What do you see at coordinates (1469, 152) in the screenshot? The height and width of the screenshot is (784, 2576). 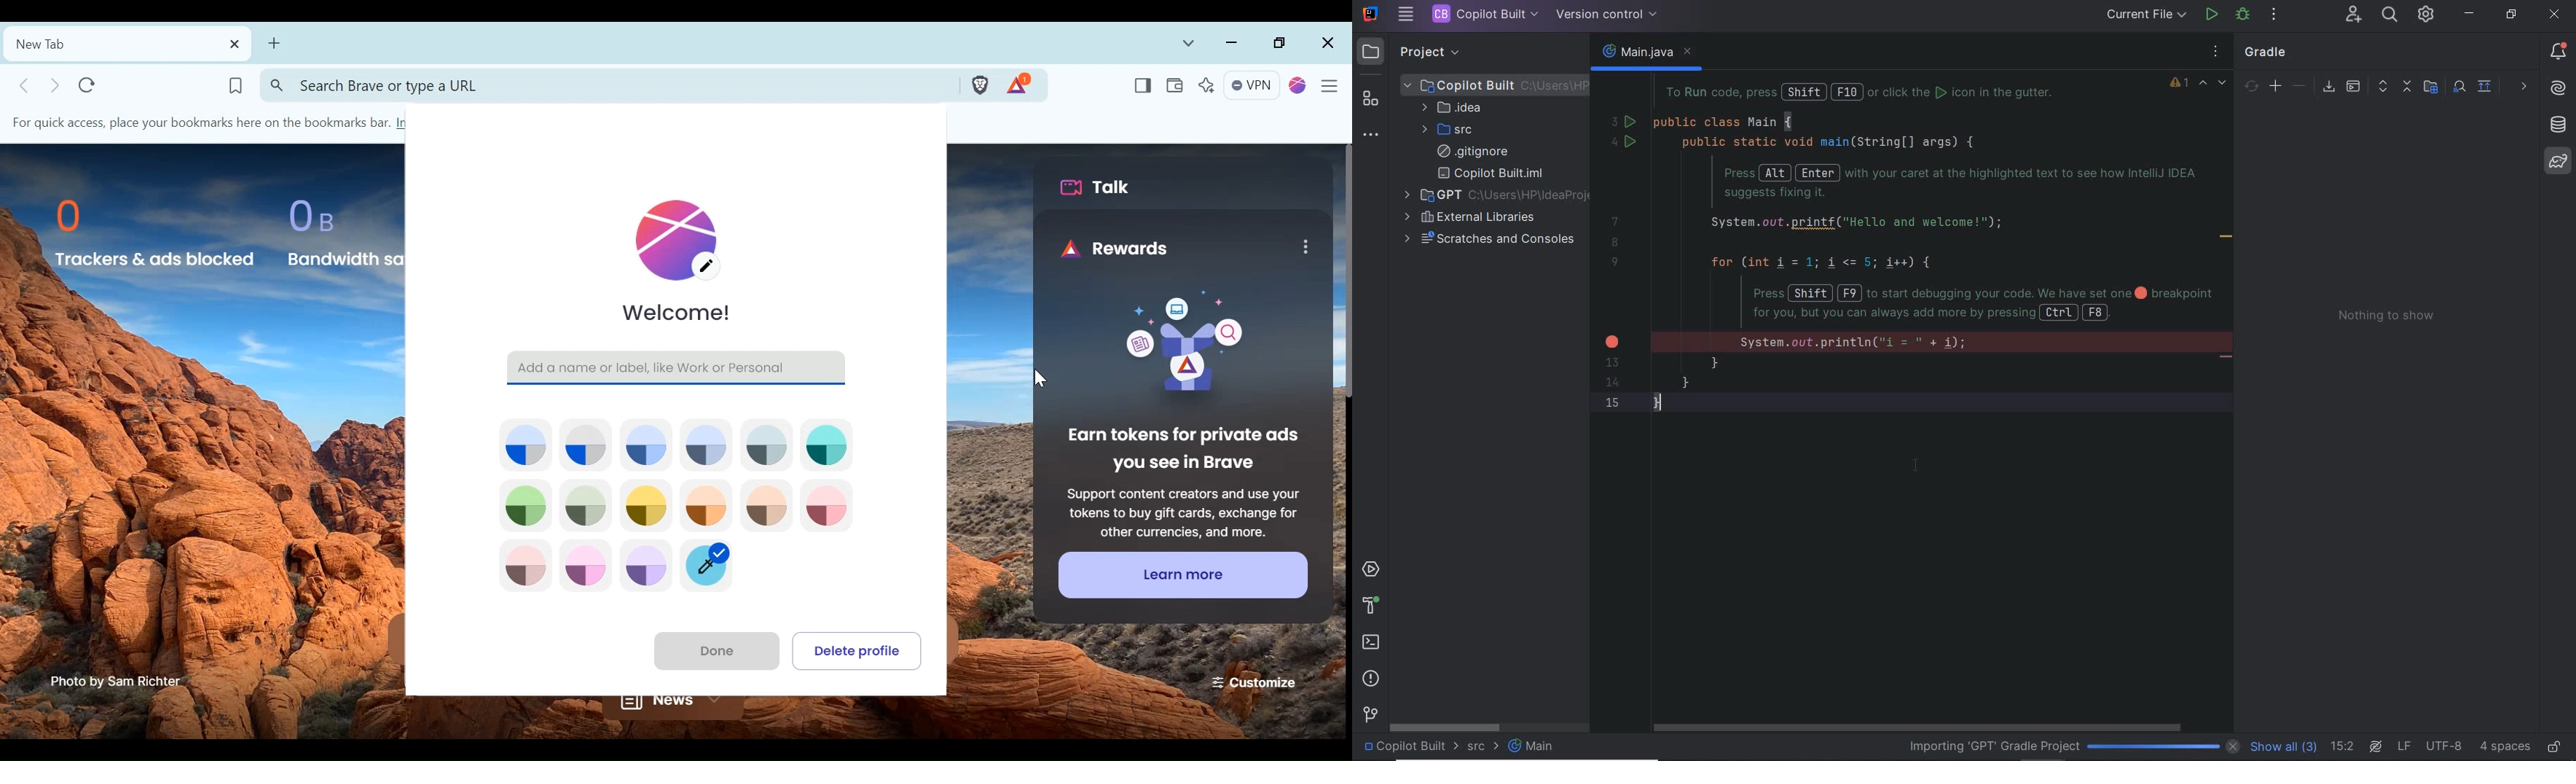 I see `.gitignore` at bounding box center [1469, 152].